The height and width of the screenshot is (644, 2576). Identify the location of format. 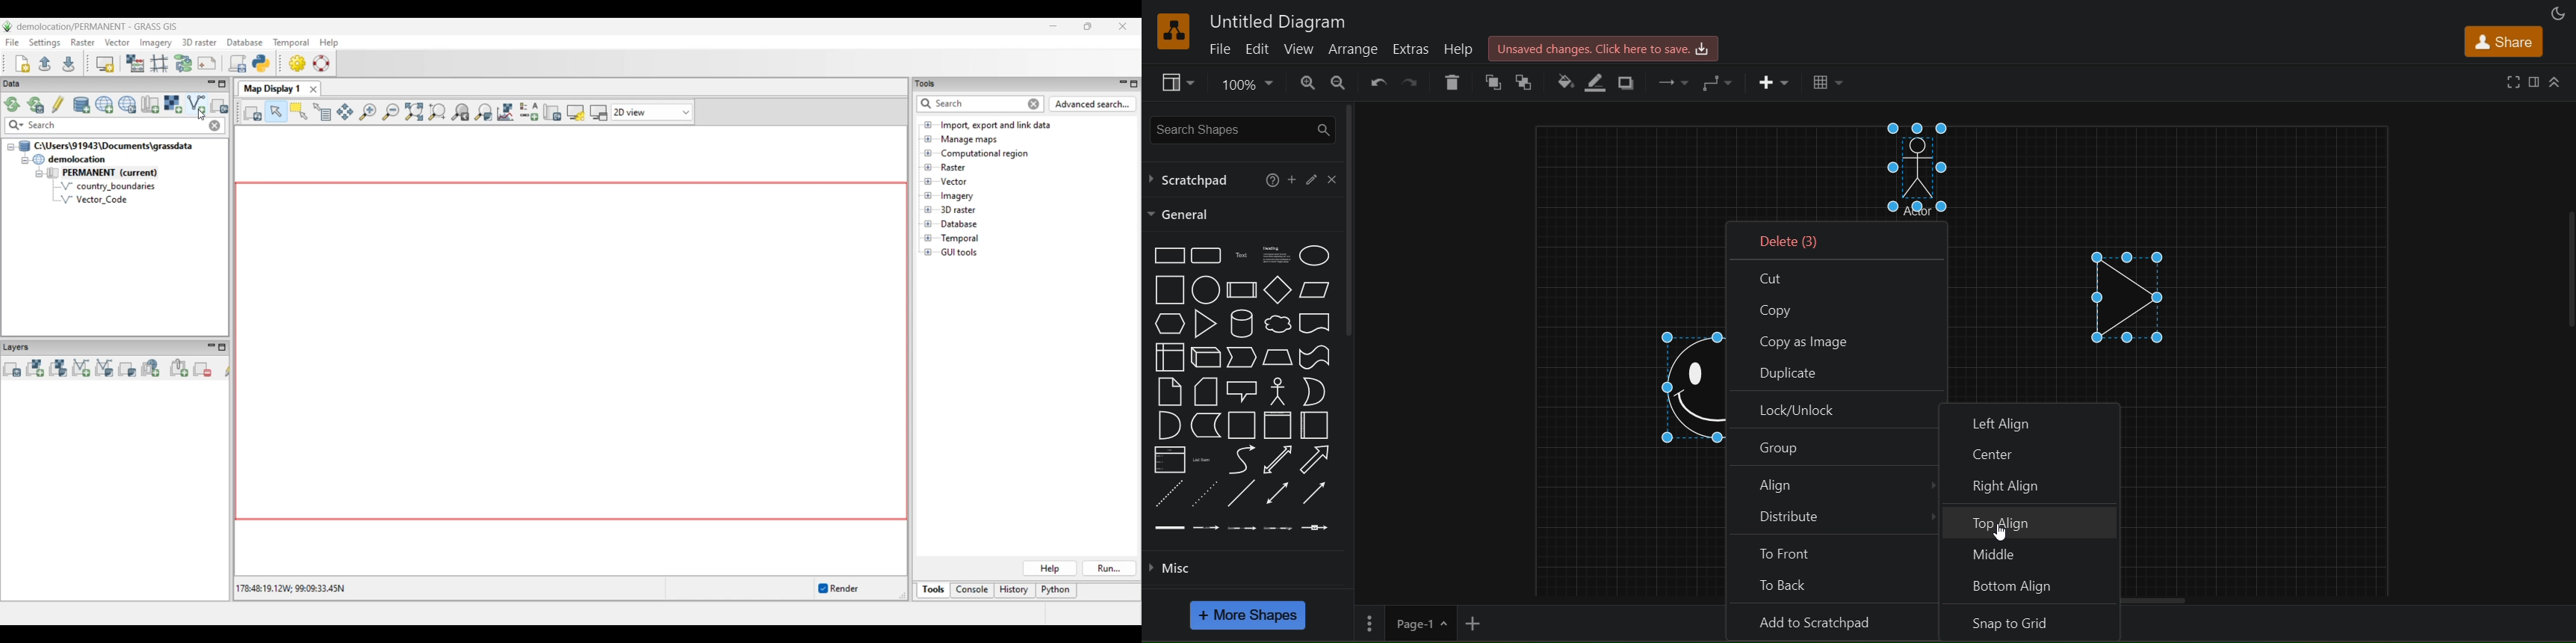
(2534, 81).